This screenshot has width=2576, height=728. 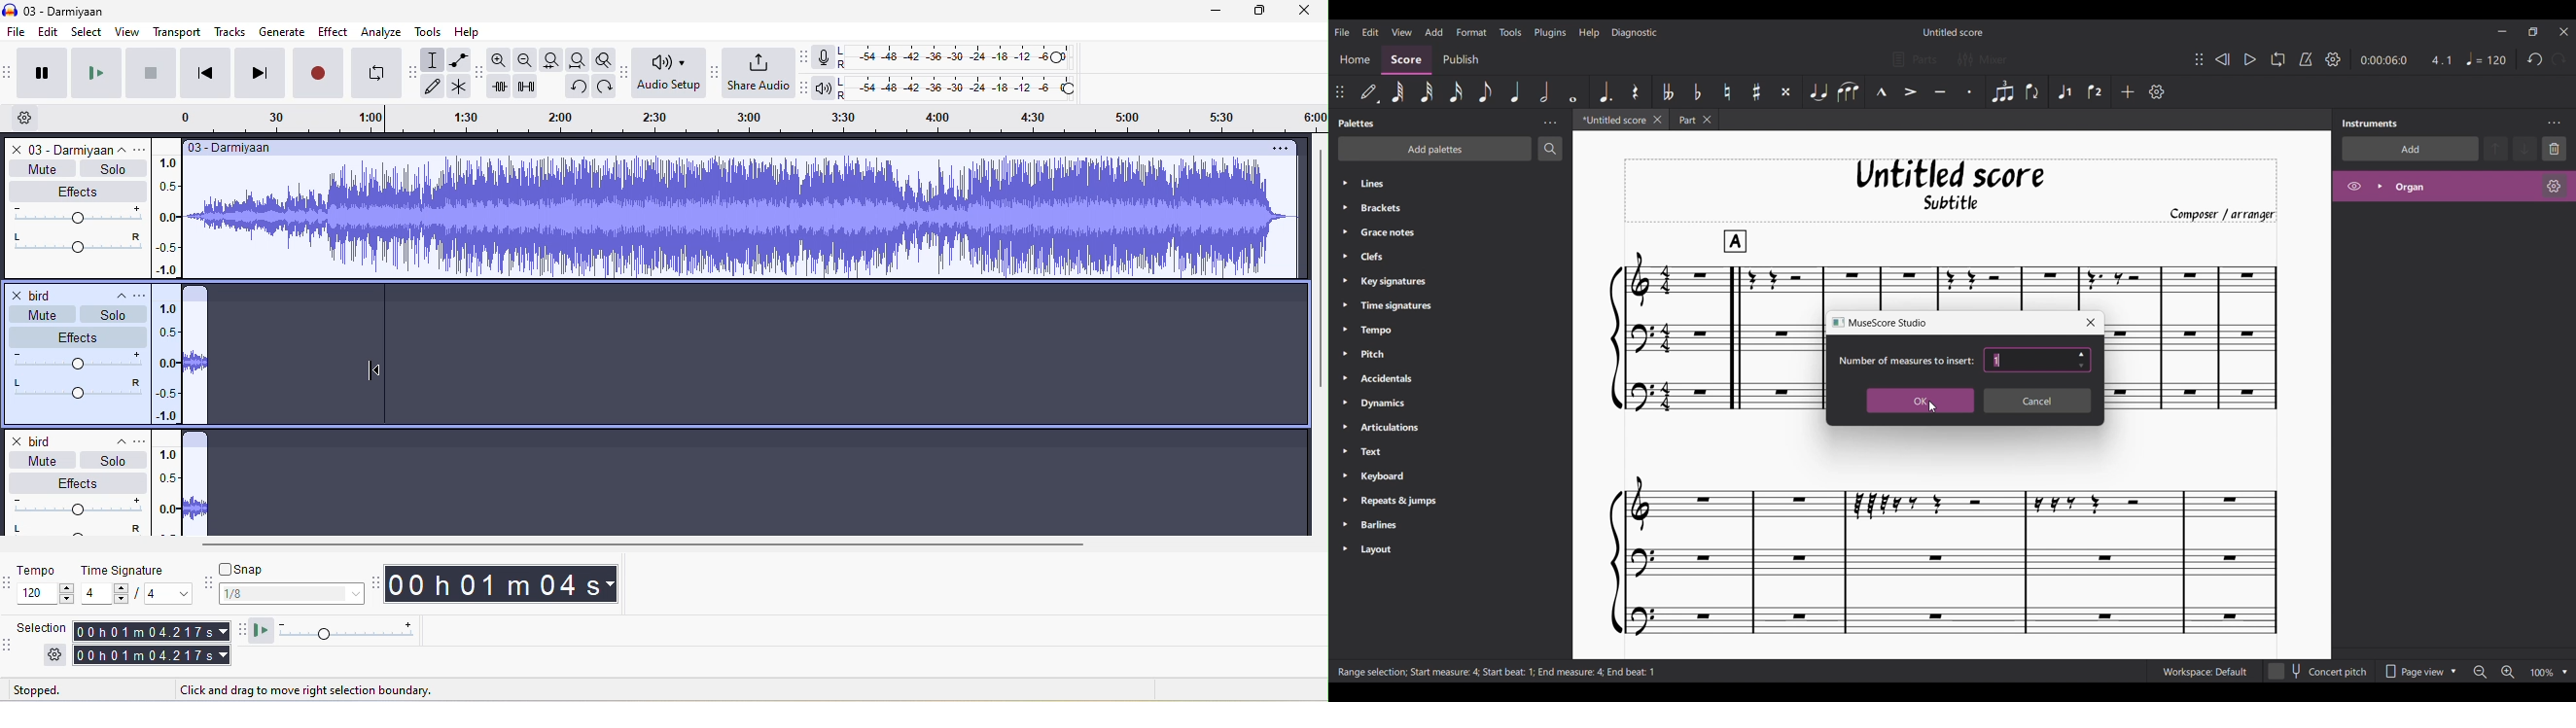 I want to click on Home section, so click(x=1354, y=59).